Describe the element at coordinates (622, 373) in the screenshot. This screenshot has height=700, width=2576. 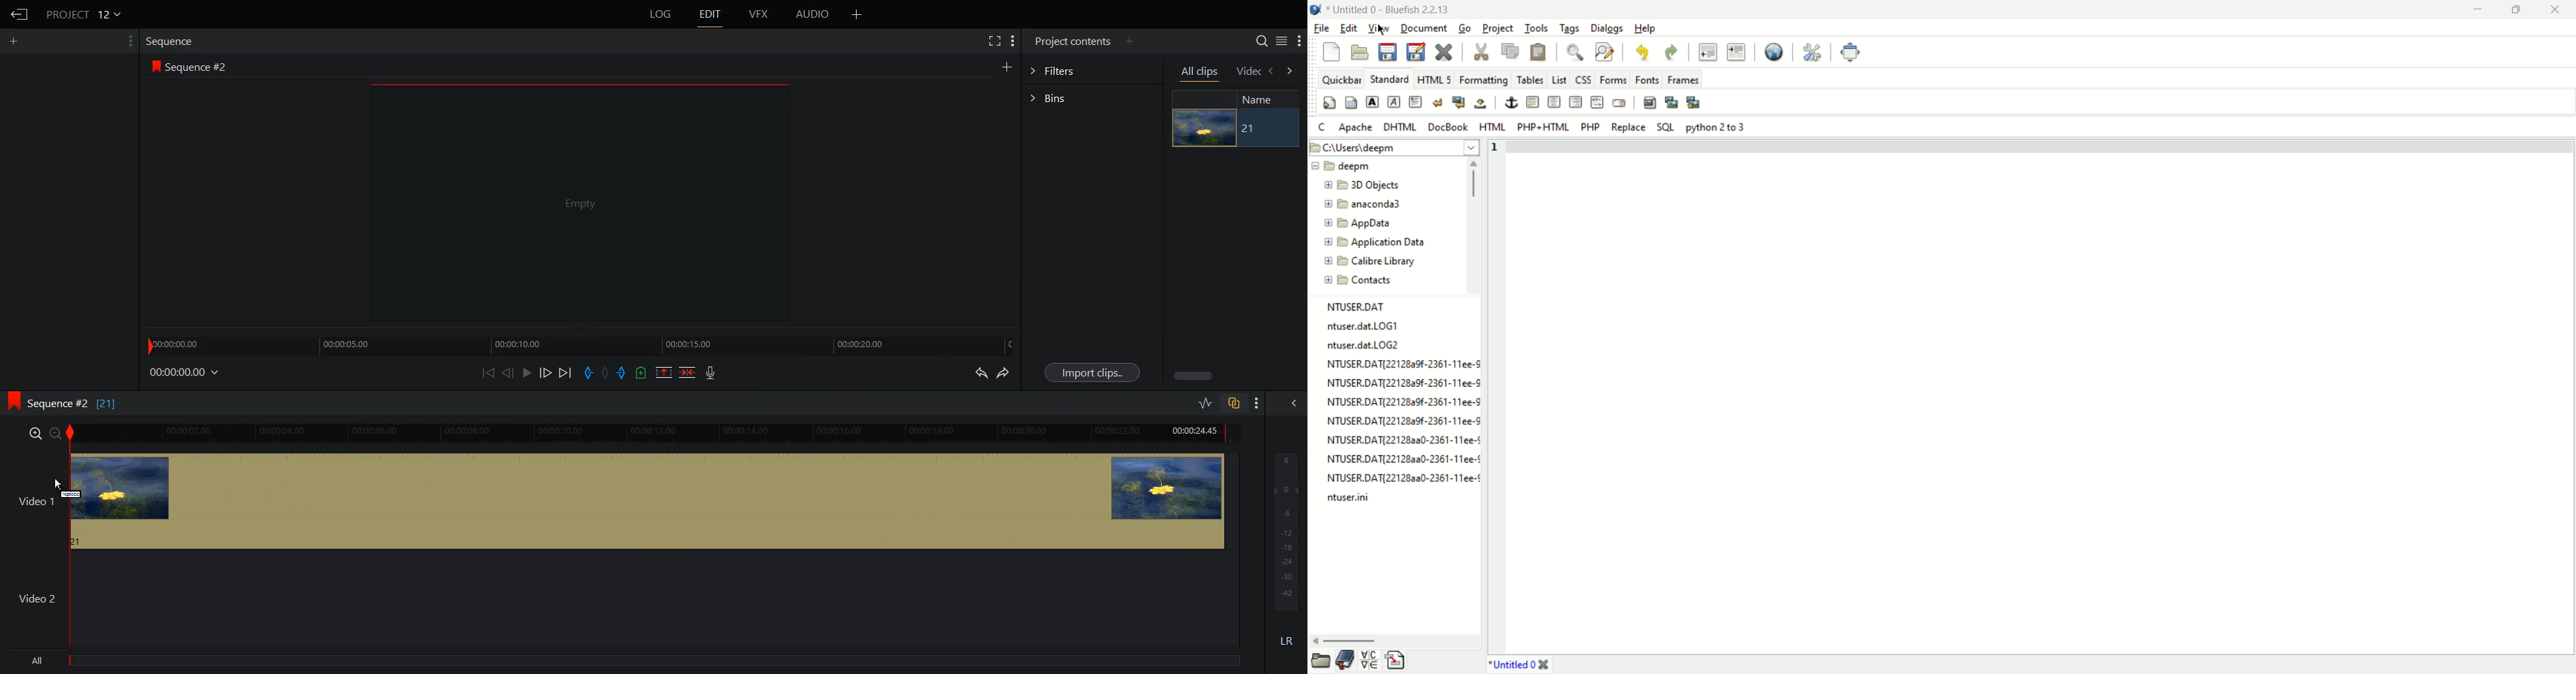
I see `Add out mark in the current video` at that location.